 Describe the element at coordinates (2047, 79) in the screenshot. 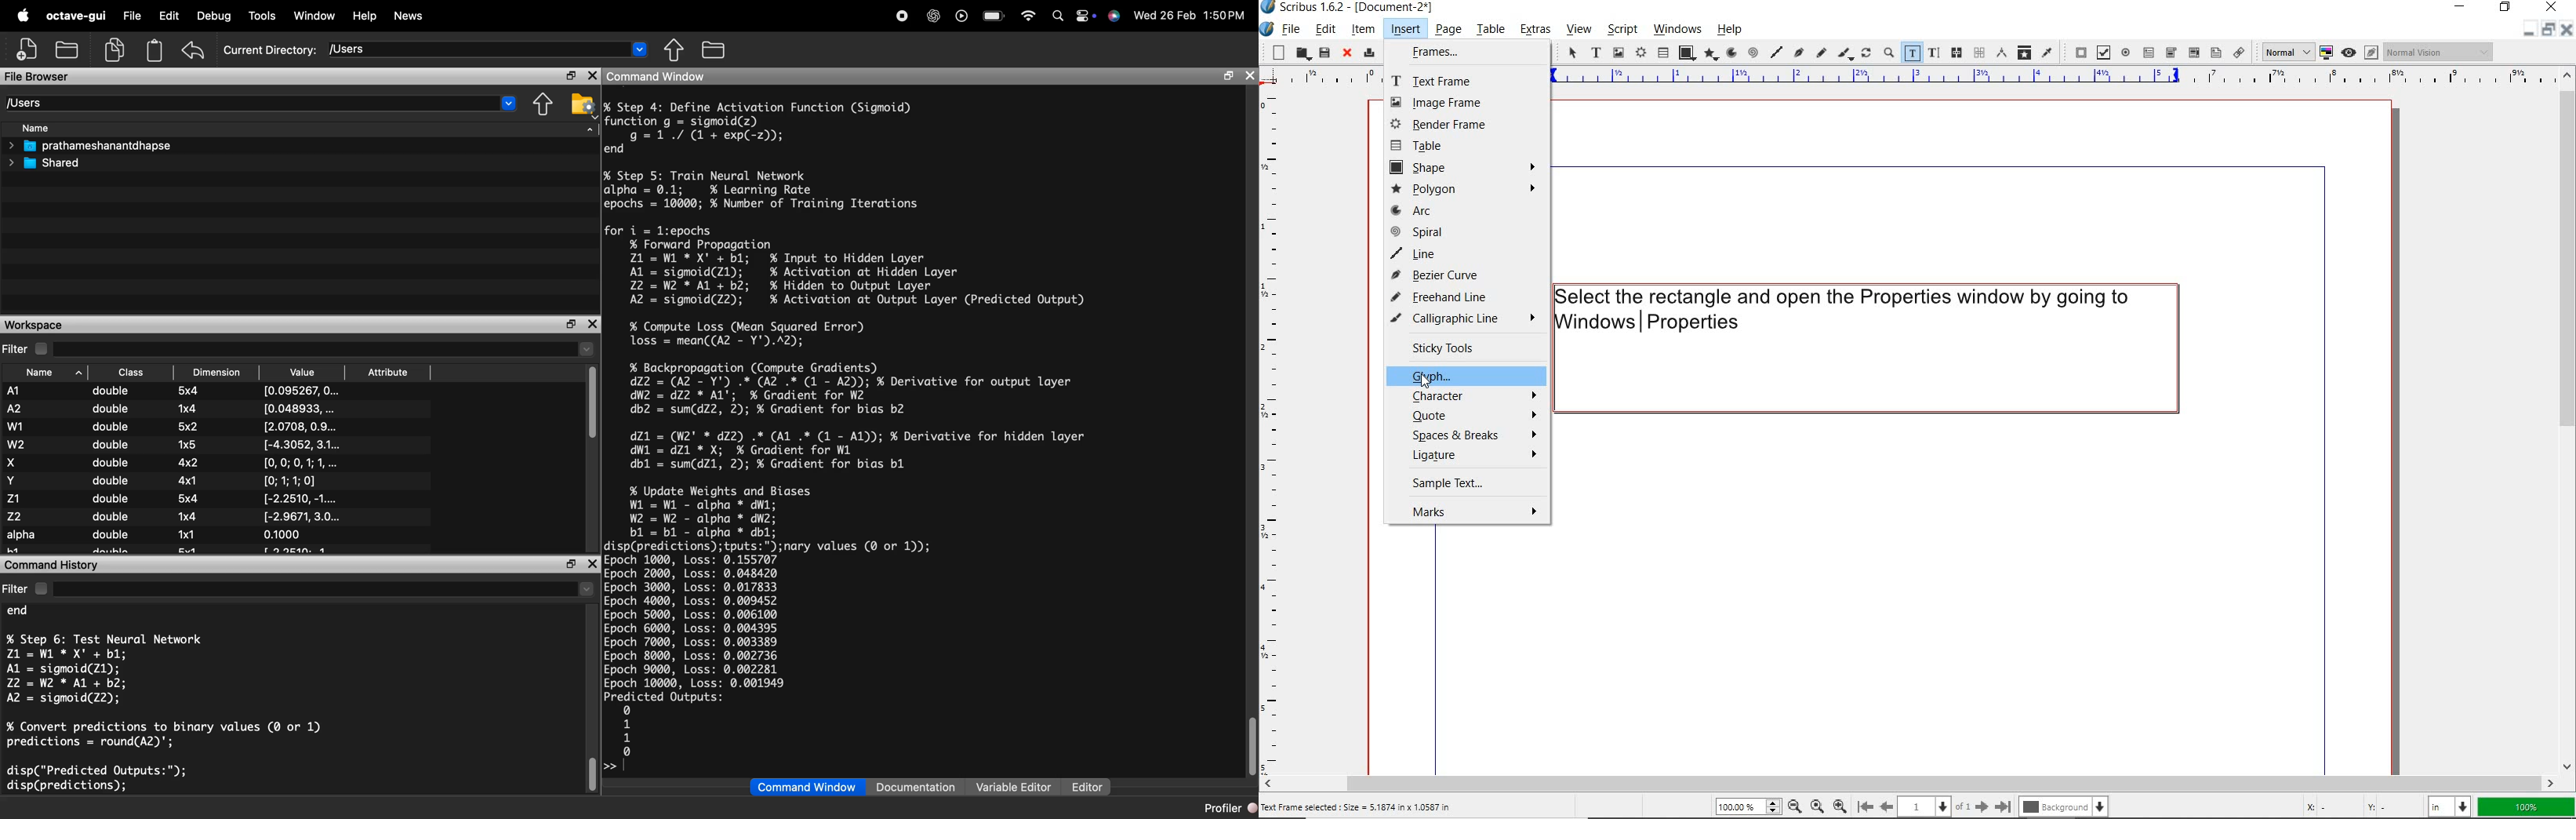

I see `ruler` at that location.